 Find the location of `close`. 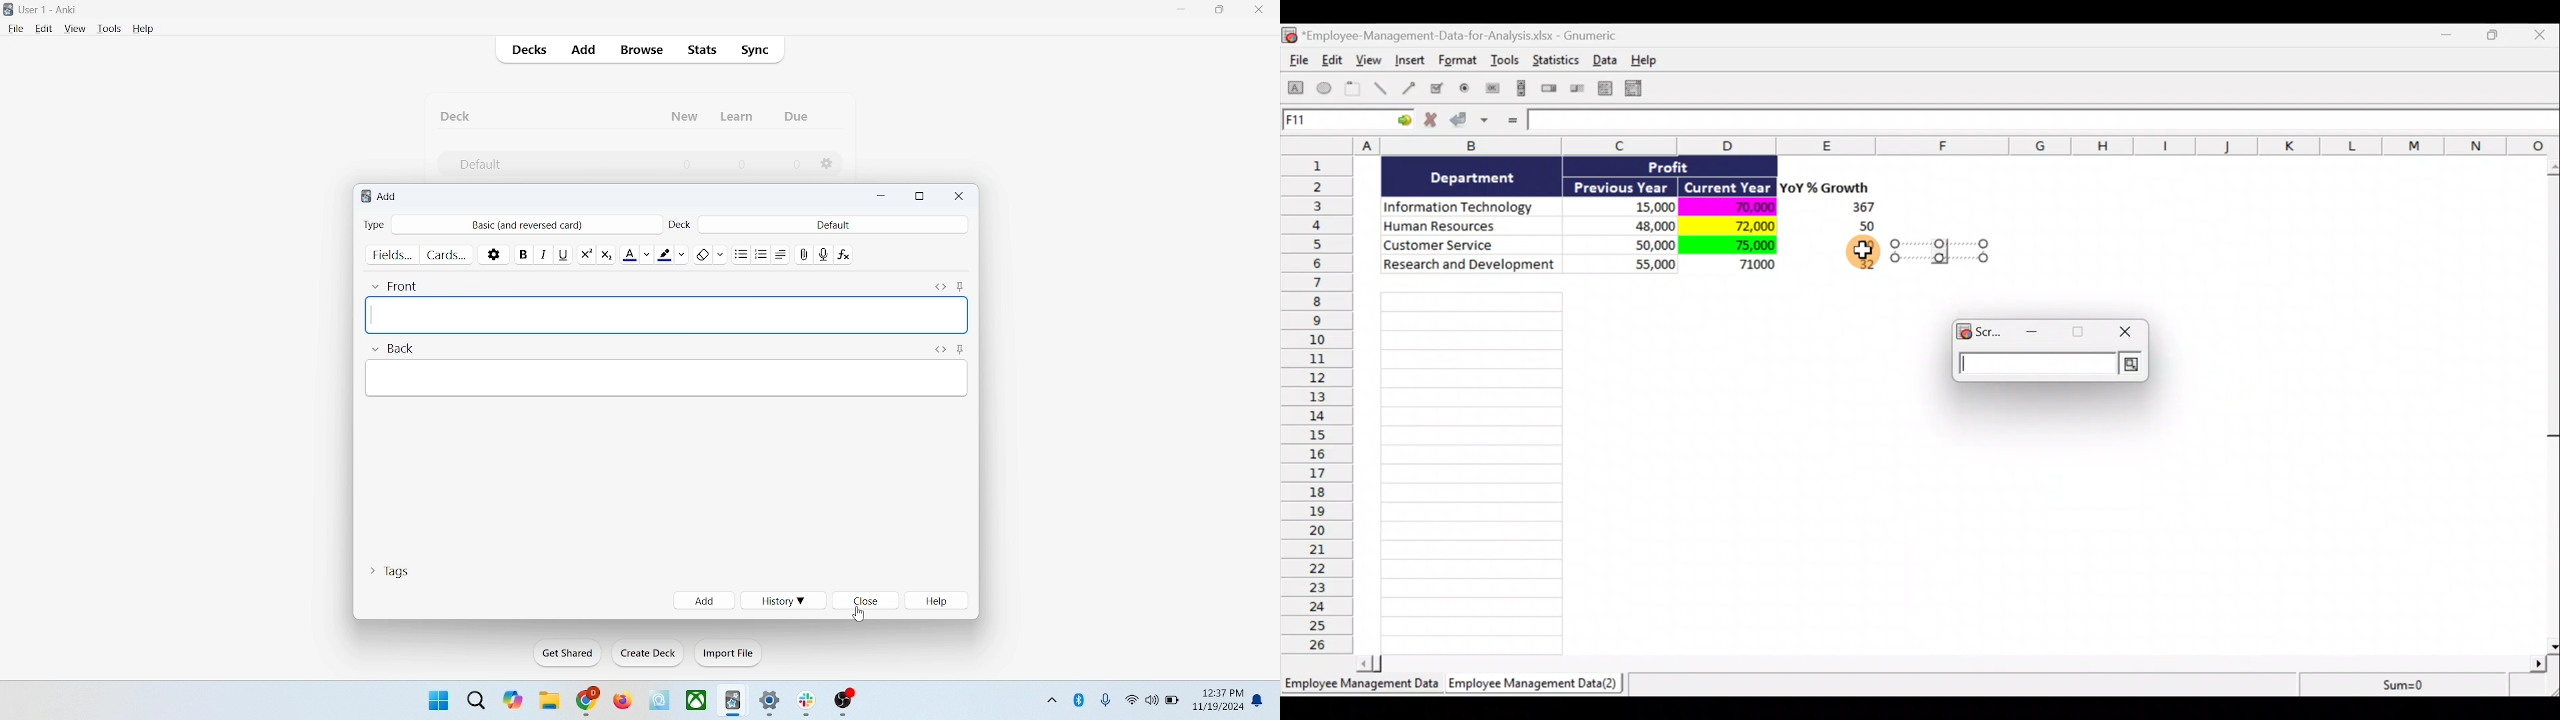

close is located at coordinates (2126, 332).